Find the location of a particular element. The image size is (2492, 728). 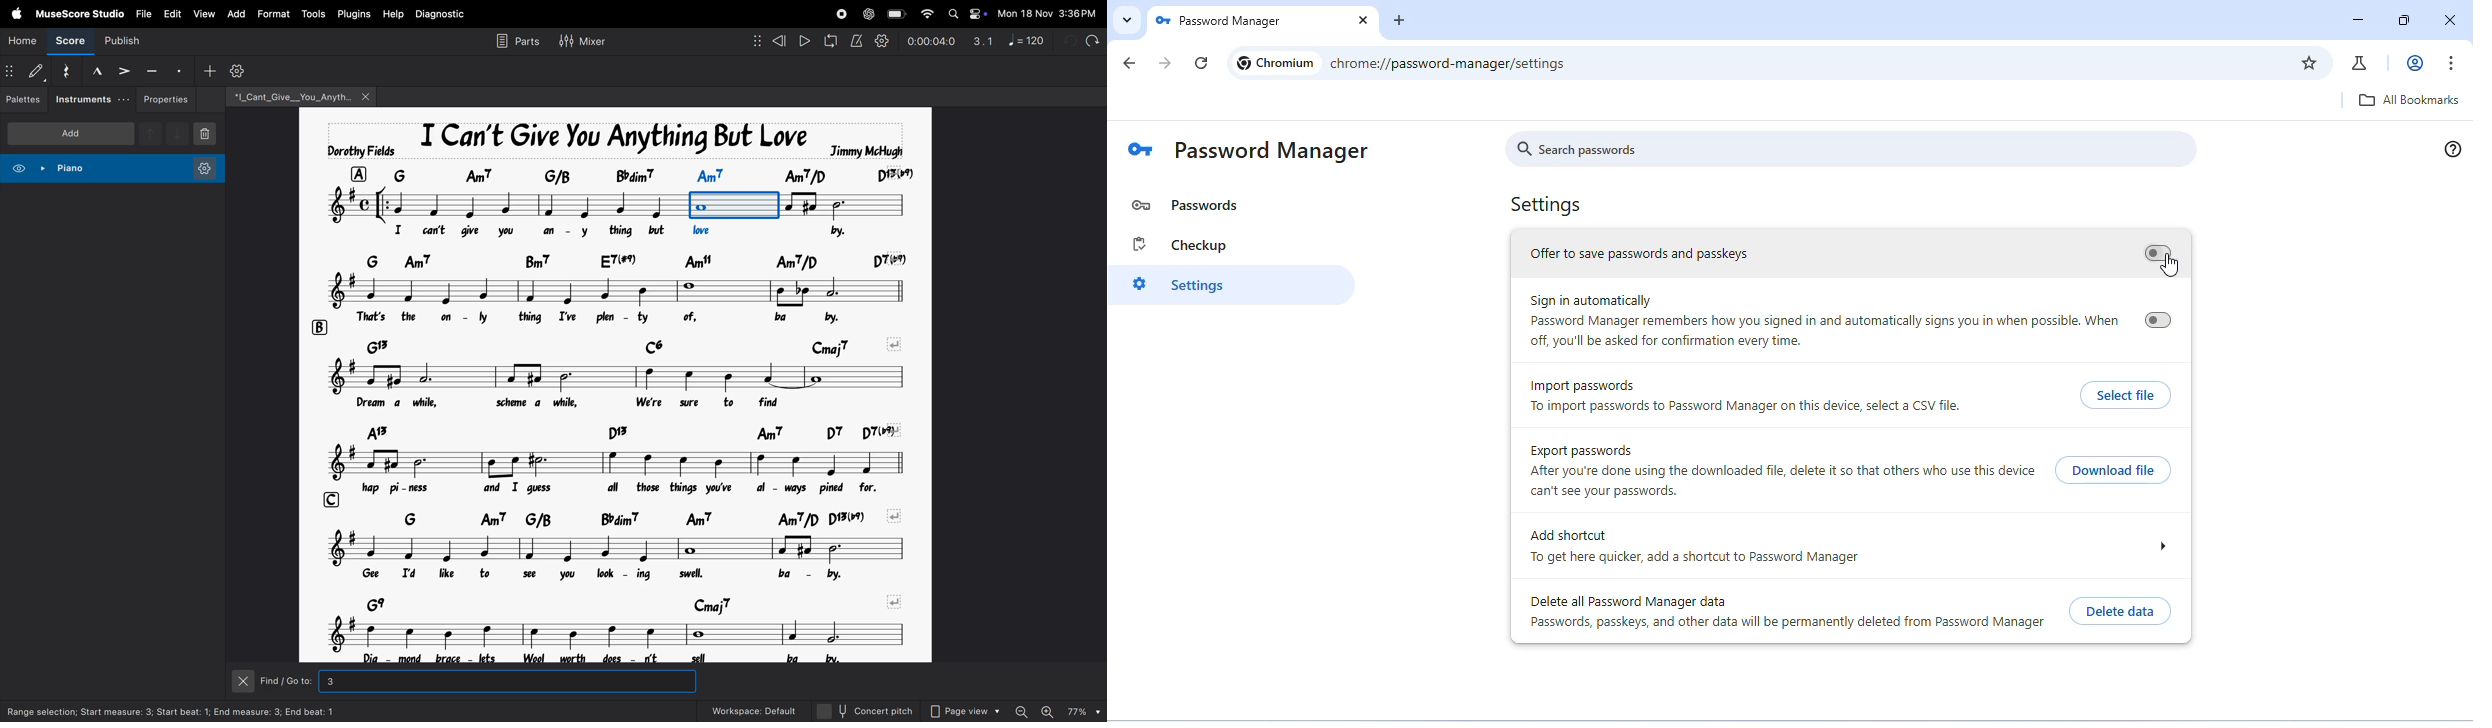

delete is located at coordinates (207, 135).